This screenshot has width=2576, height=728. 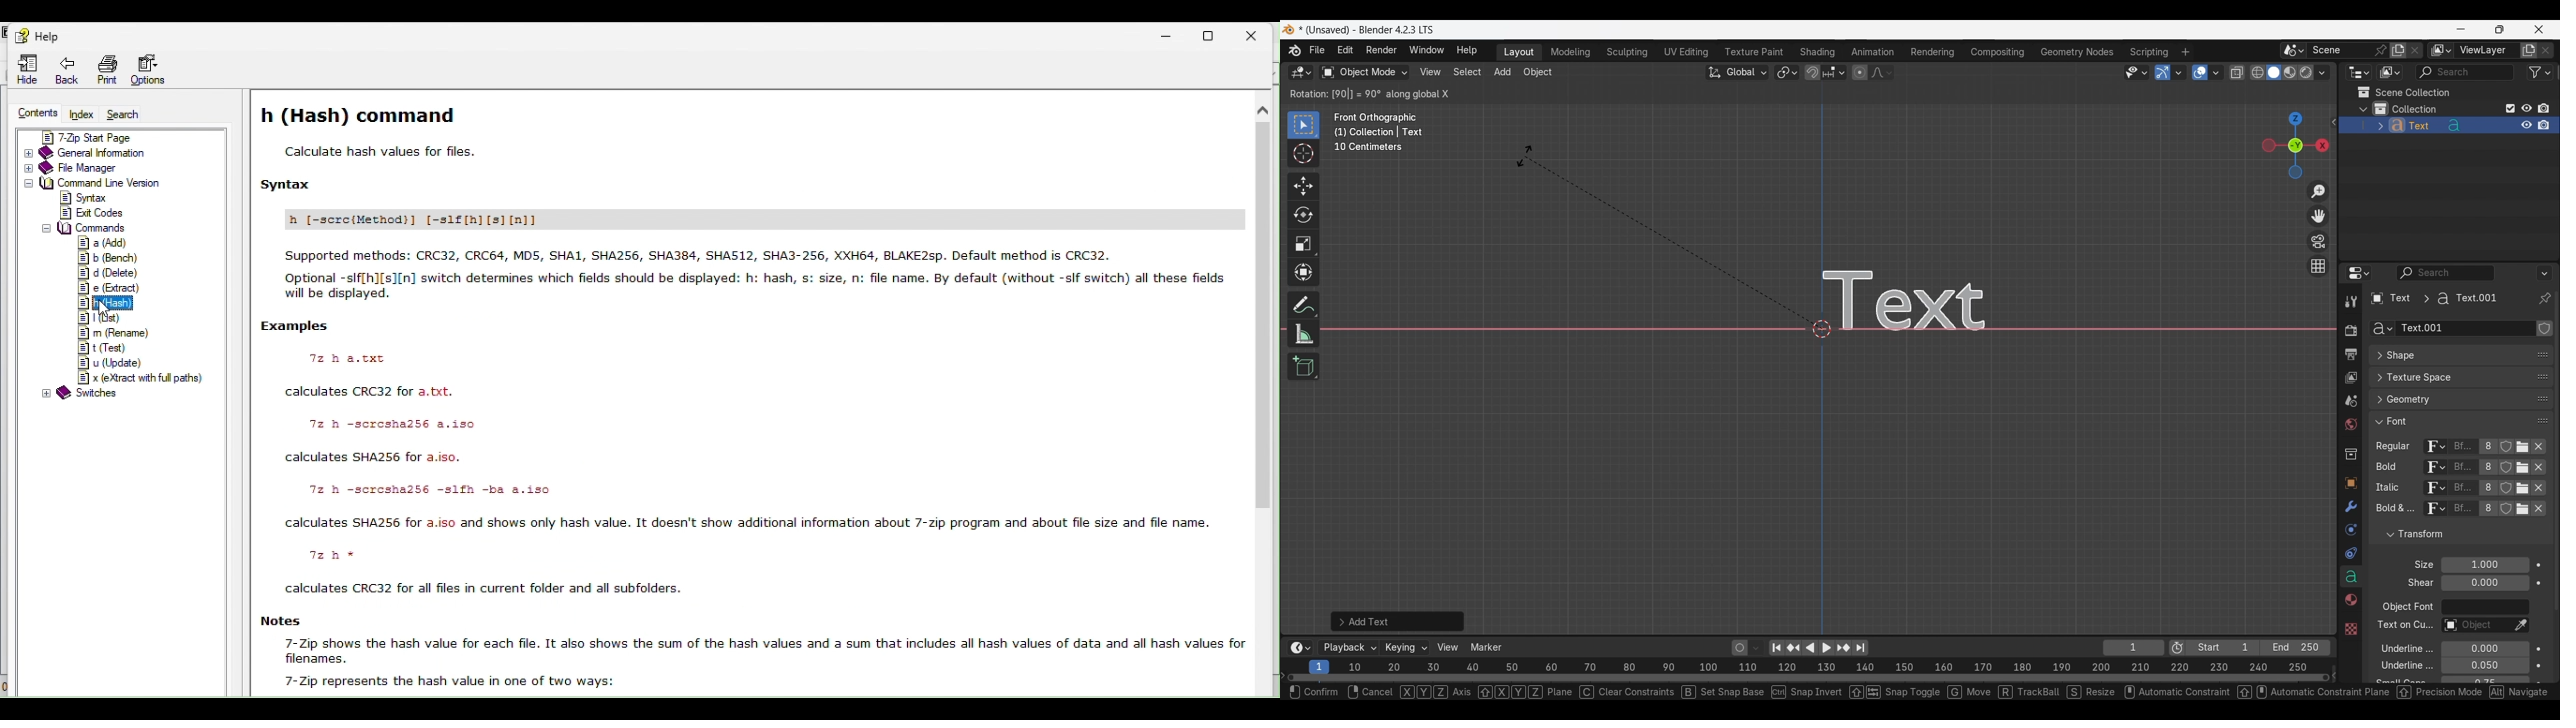 I want to click on snap, so click(x=1803, y=694).